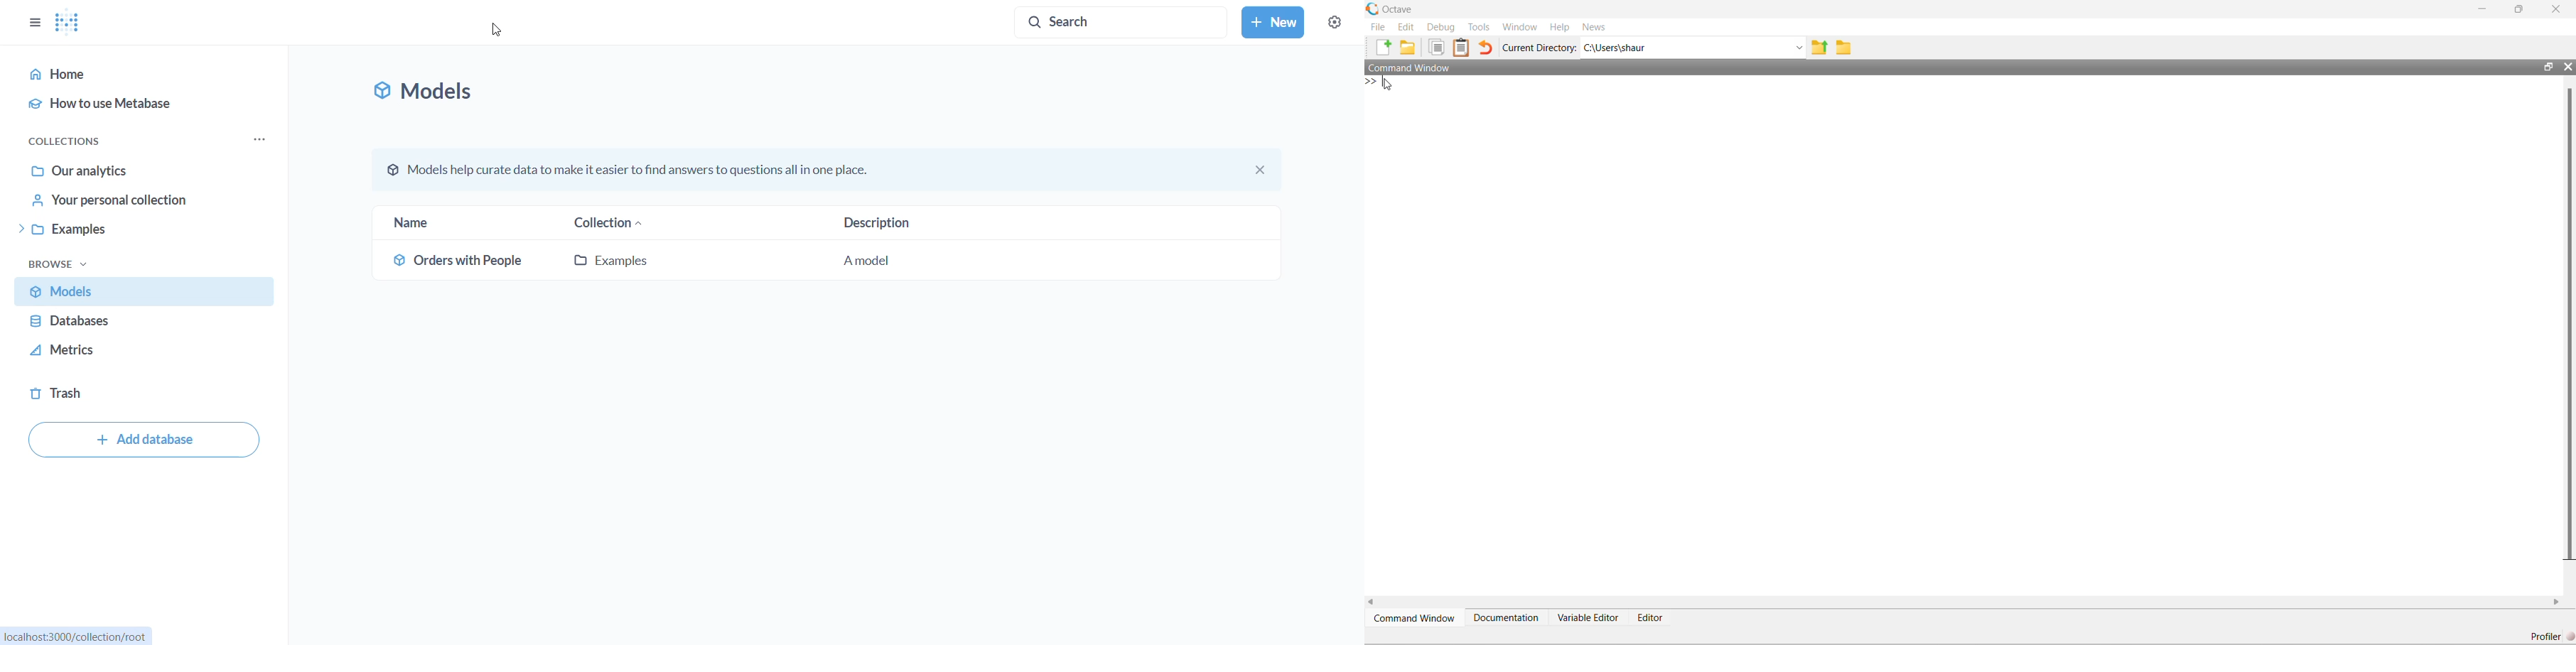  What do you see at coordinates (261, 141) in the screenshot?
I see `collections options` at bounding box center [261, 141].